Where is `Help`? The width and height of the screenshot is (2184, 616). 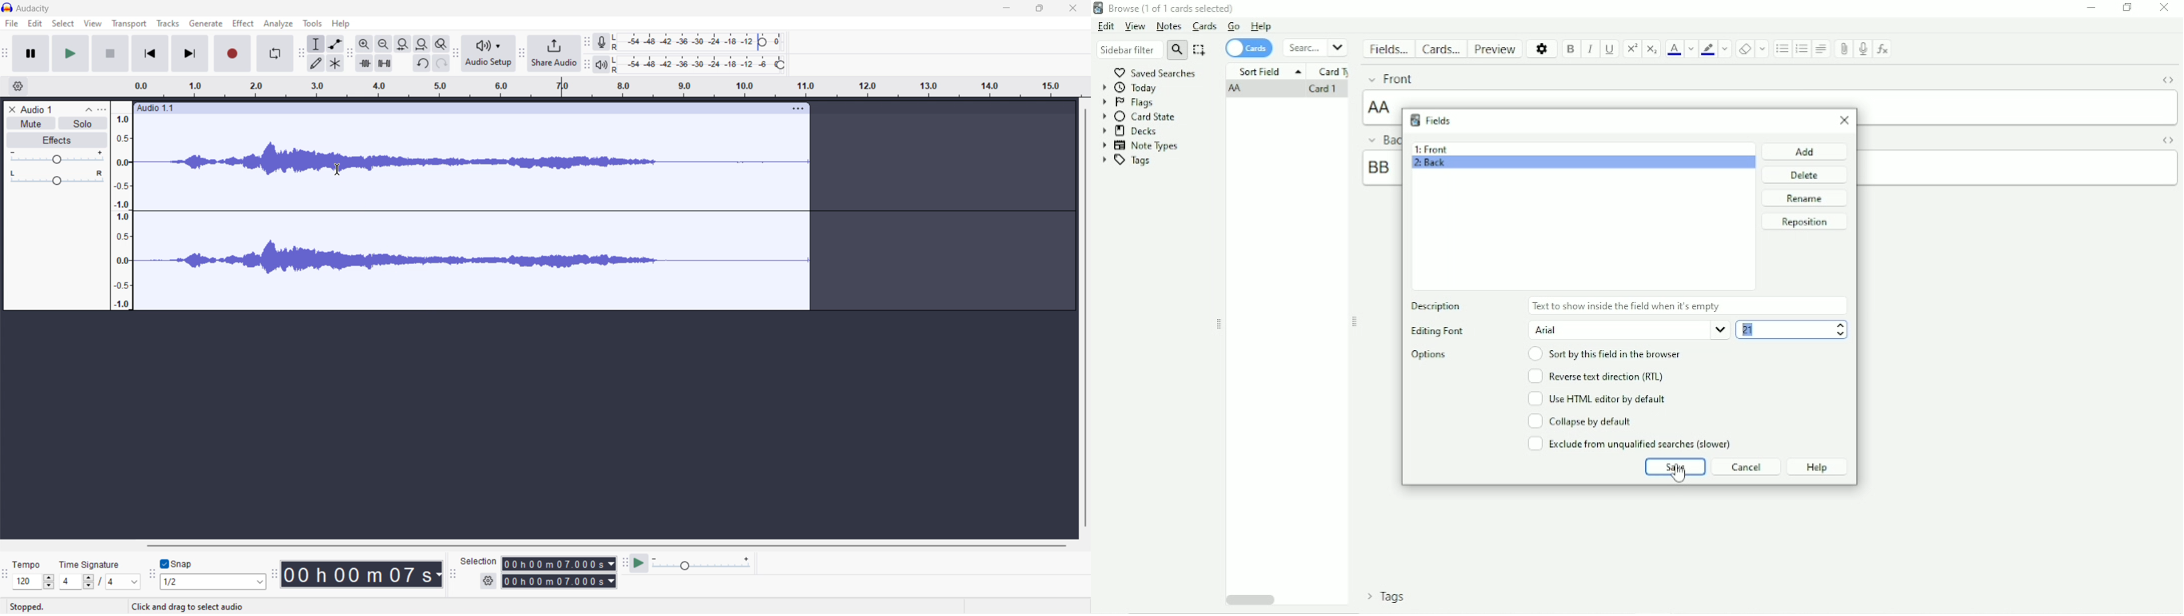
Help is located at coordinates (1261, 26).